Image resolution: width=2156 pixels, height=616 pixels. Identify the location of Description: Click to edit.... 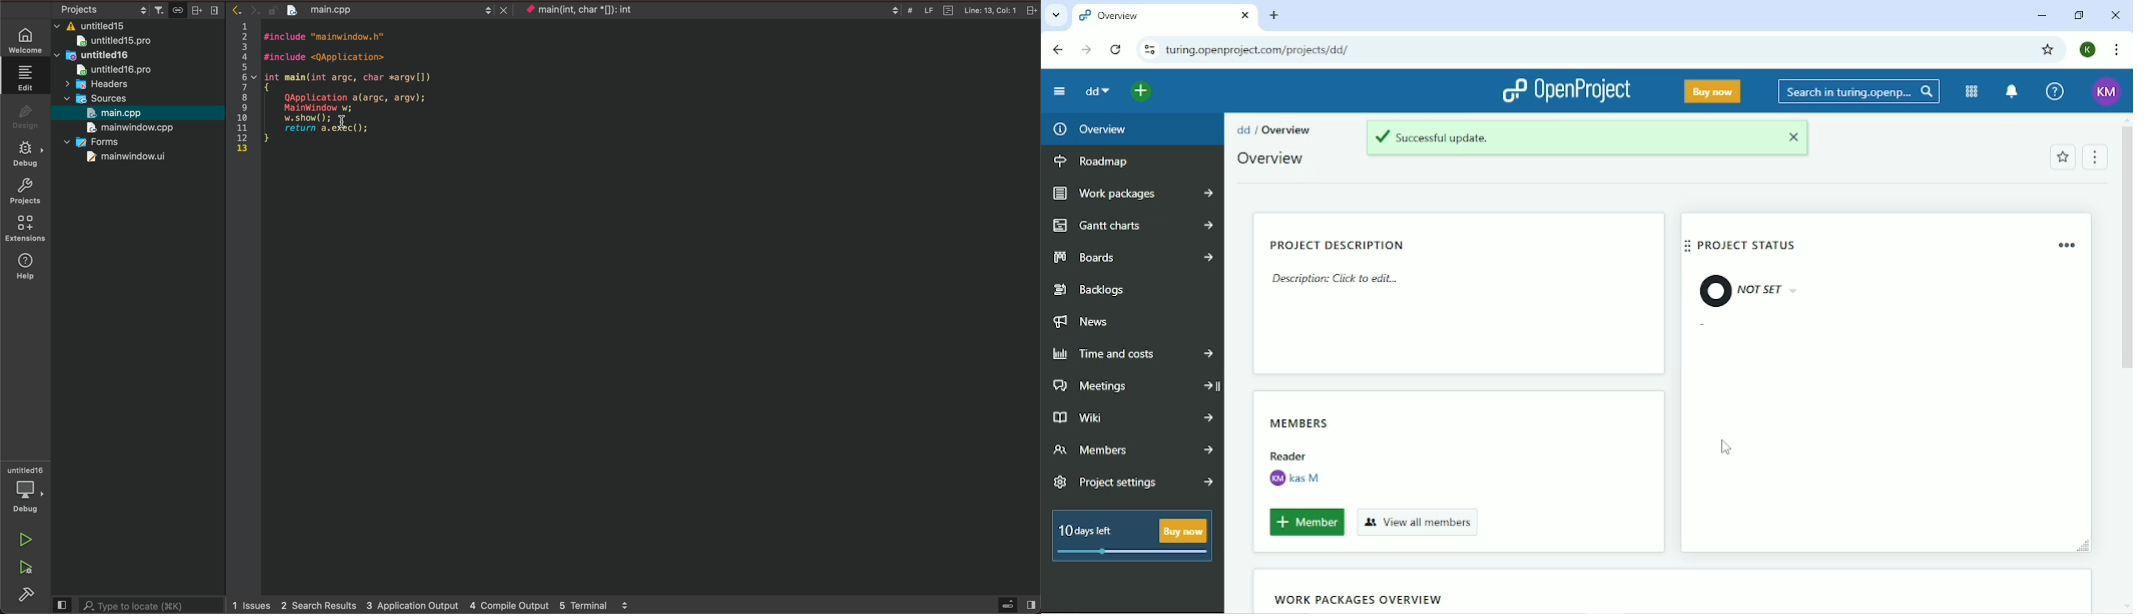
(1337, 279).